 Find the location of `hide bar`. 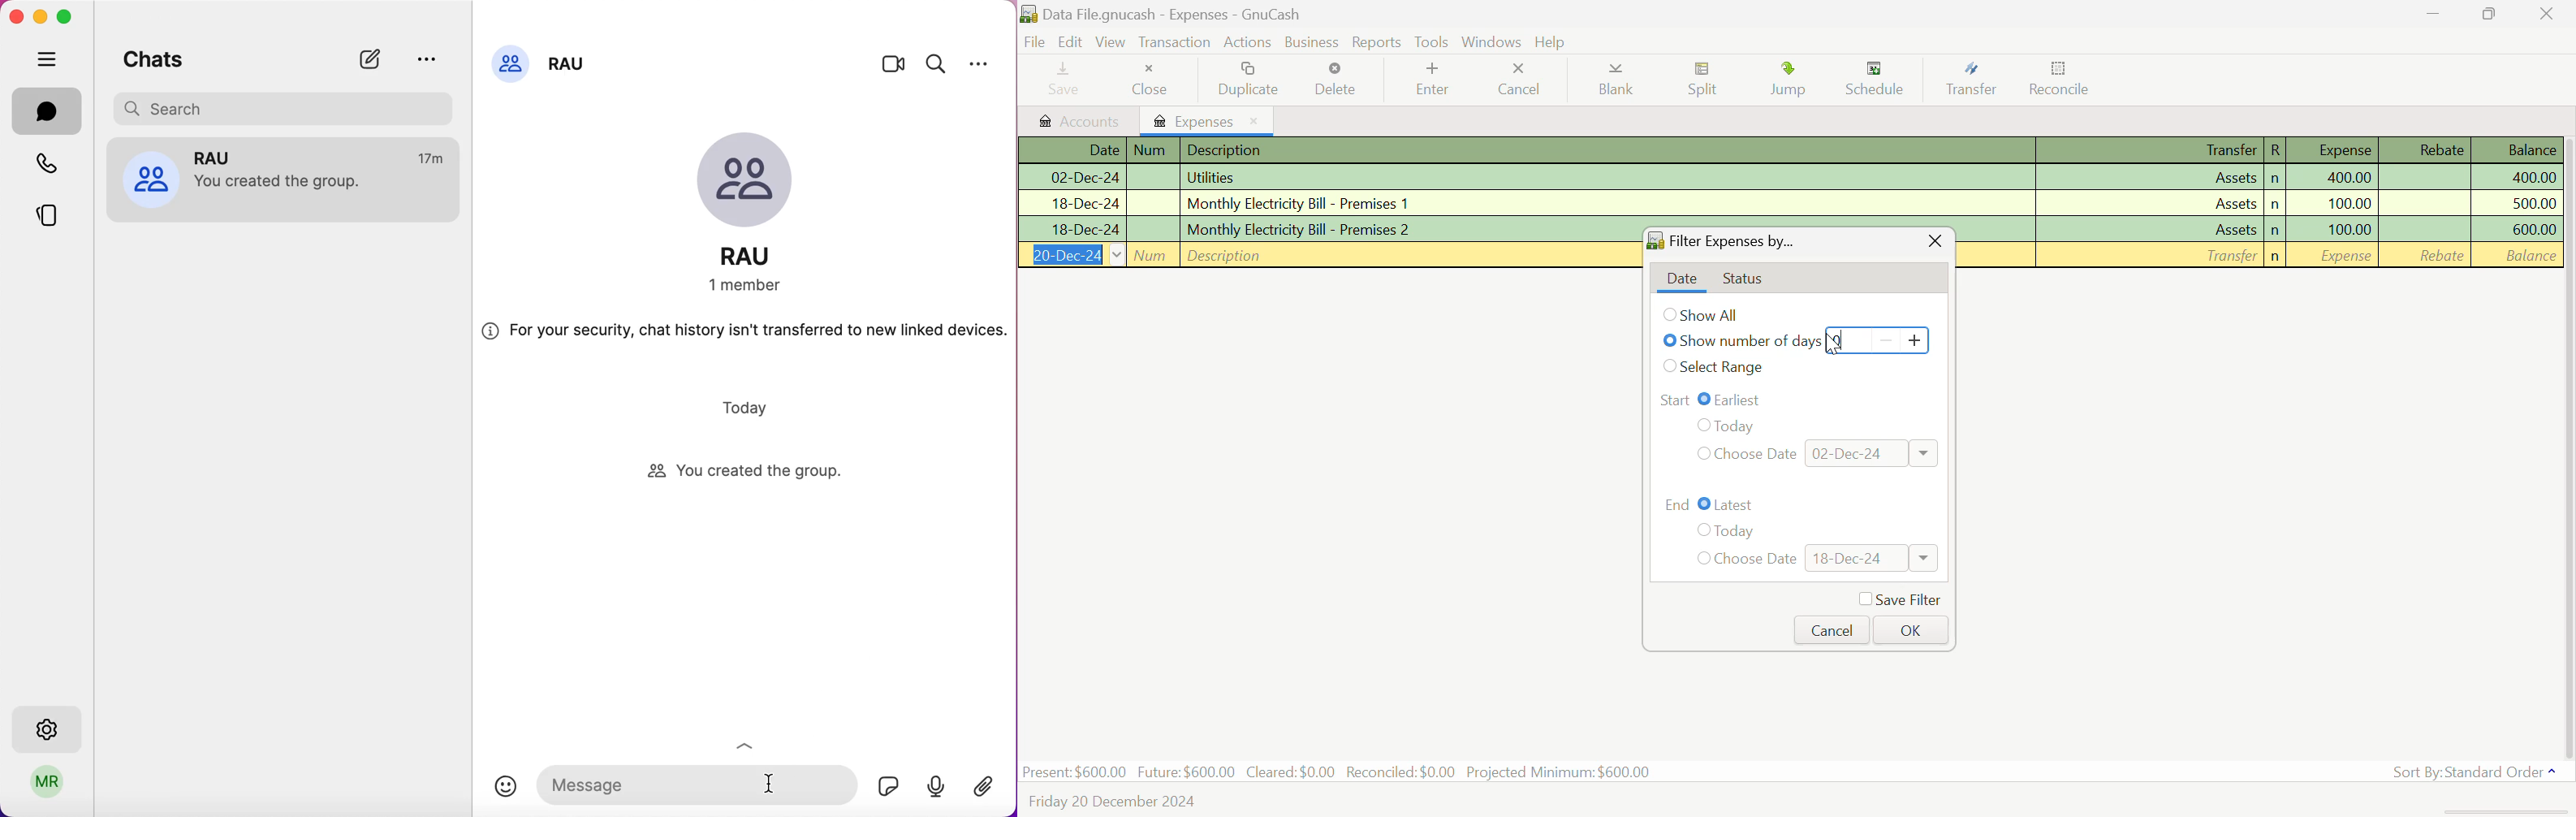

hide bar is located at coordinates (50, 60).